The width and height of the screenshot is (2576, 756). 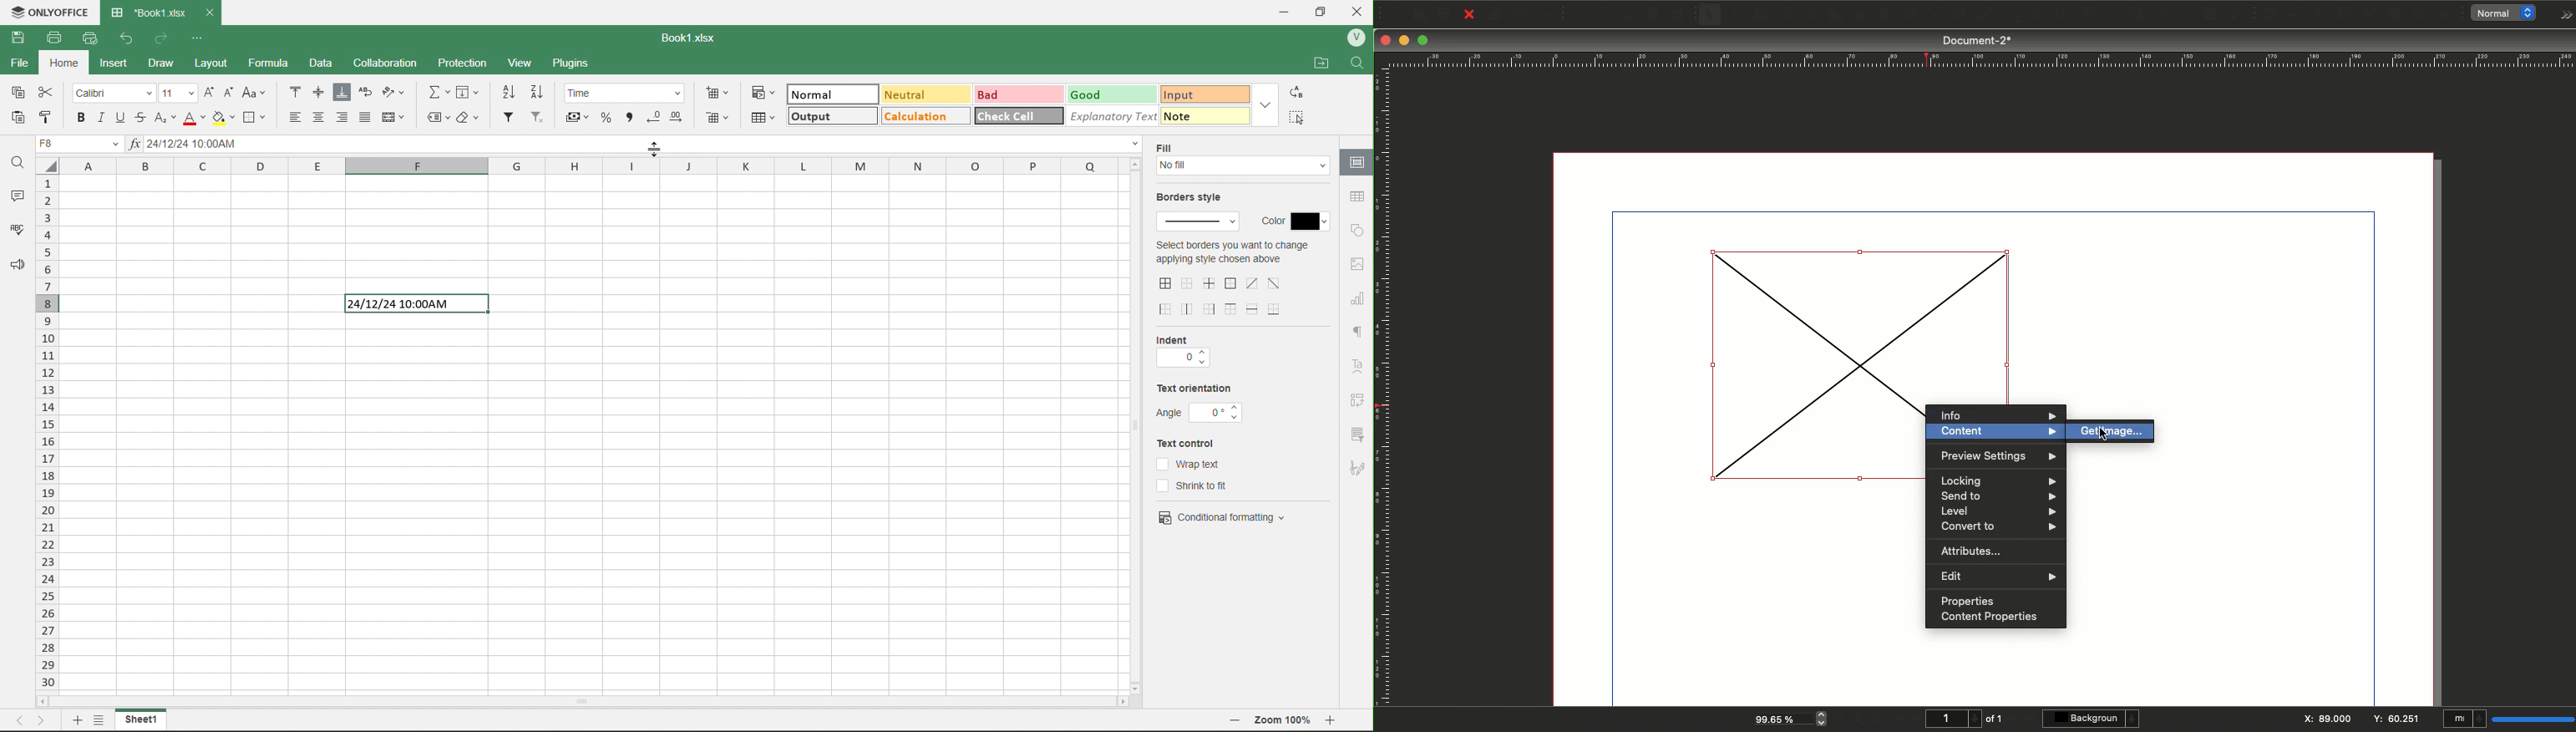 I want to click on Image frame, so click(x=1762, y=17).